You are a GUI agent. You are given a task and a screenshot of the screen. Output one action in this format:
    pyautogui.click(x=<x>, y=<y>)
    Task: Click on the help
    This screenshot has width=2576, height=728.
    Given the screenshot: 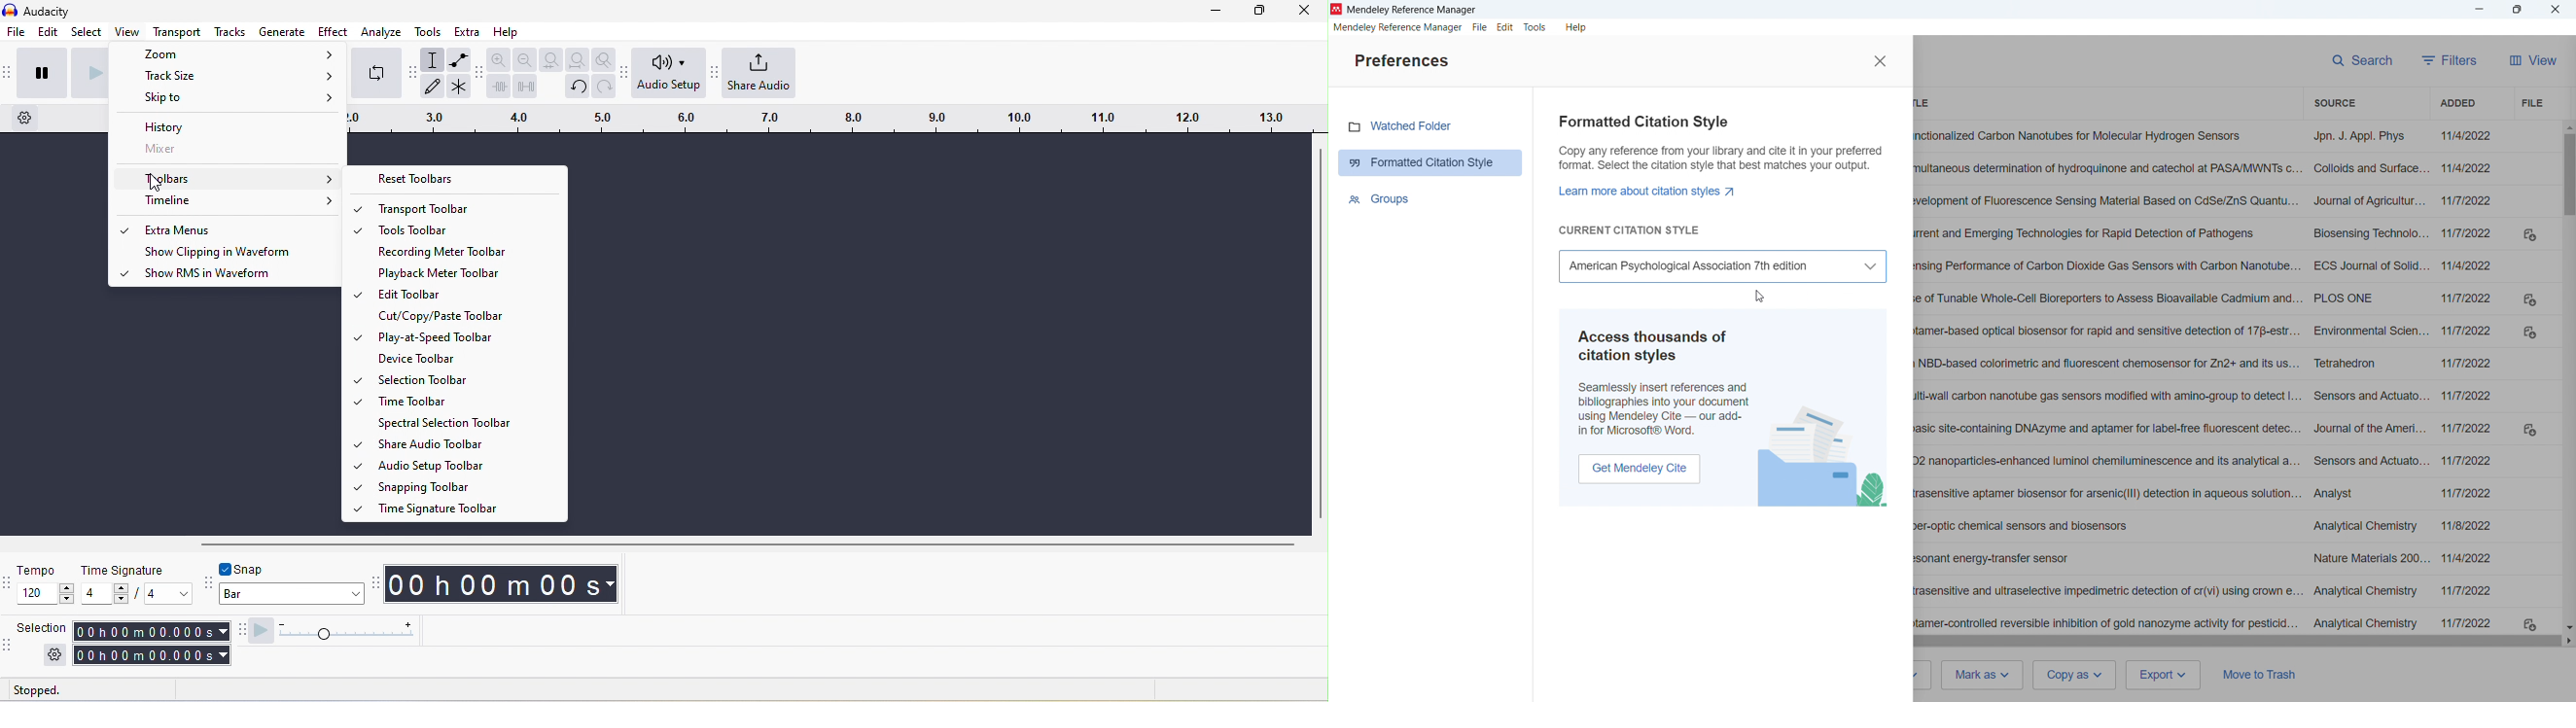 What is the action you would take?
    pyautogui.click(x=1577, y=28)
    